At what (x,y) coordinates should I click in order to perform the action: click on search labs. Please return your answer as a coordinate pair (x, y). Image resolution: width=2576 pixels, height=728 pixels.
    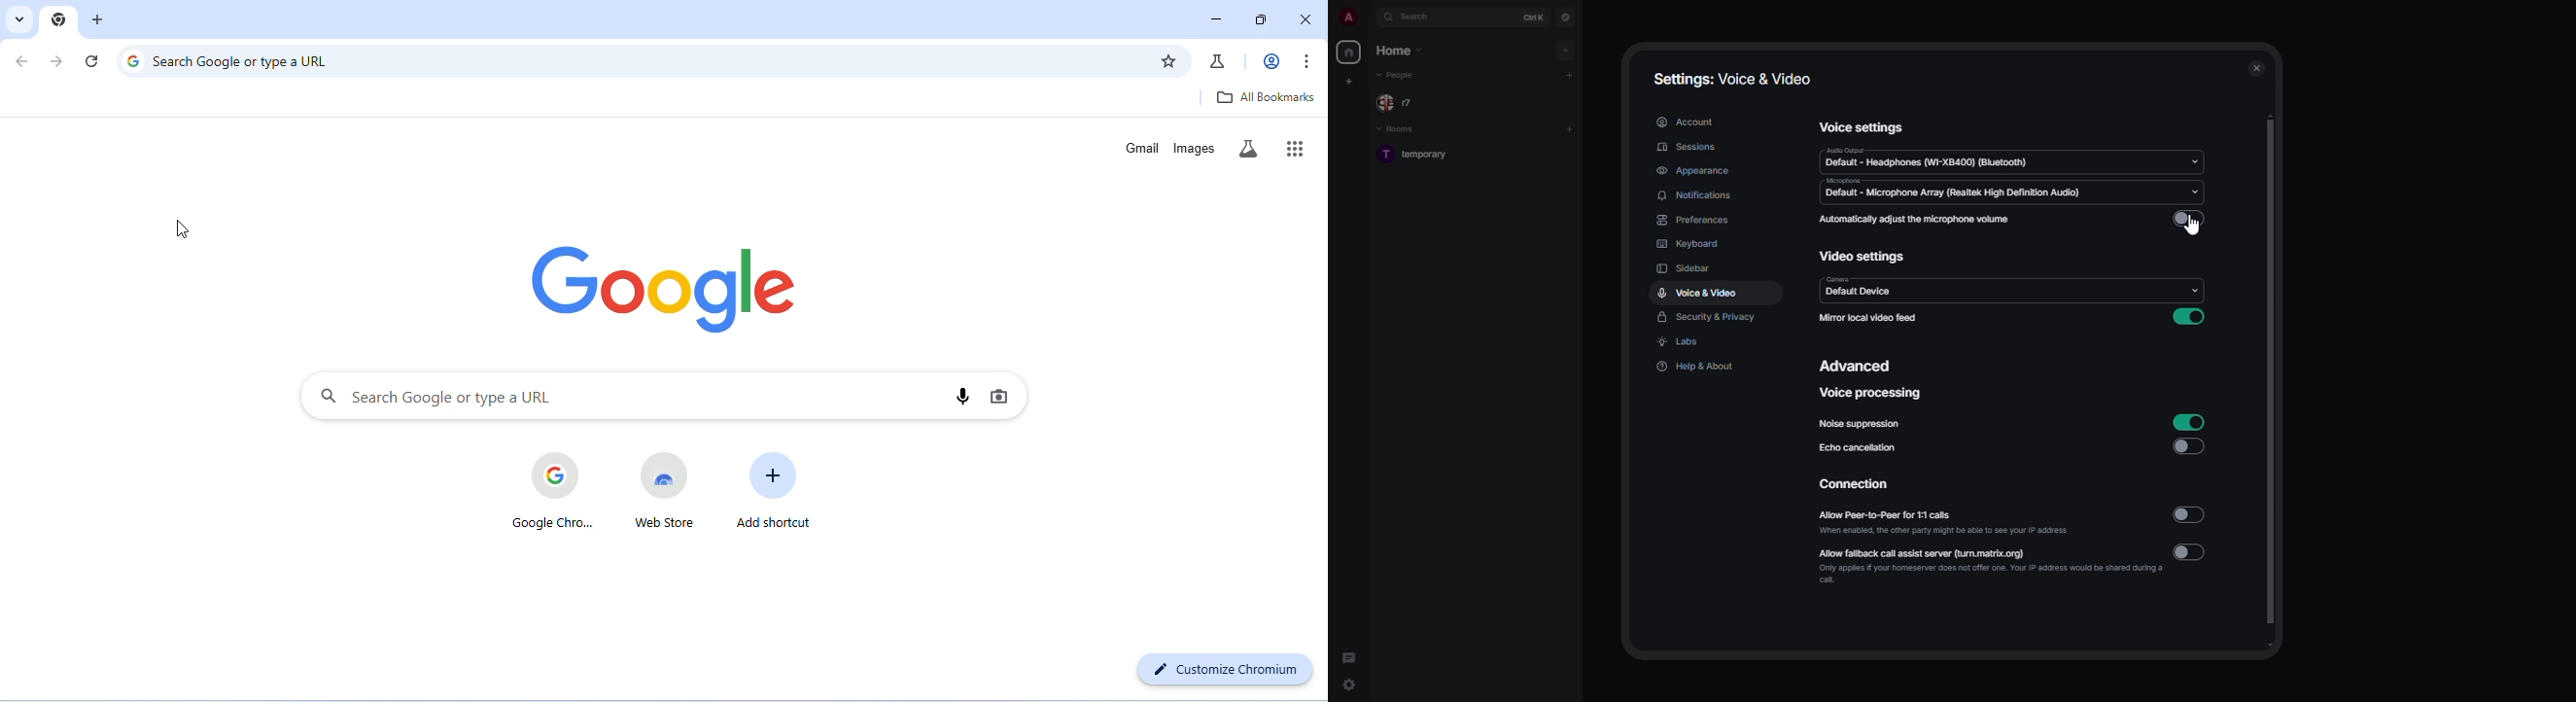
    Looking at the image, I should click on (1250, 148).